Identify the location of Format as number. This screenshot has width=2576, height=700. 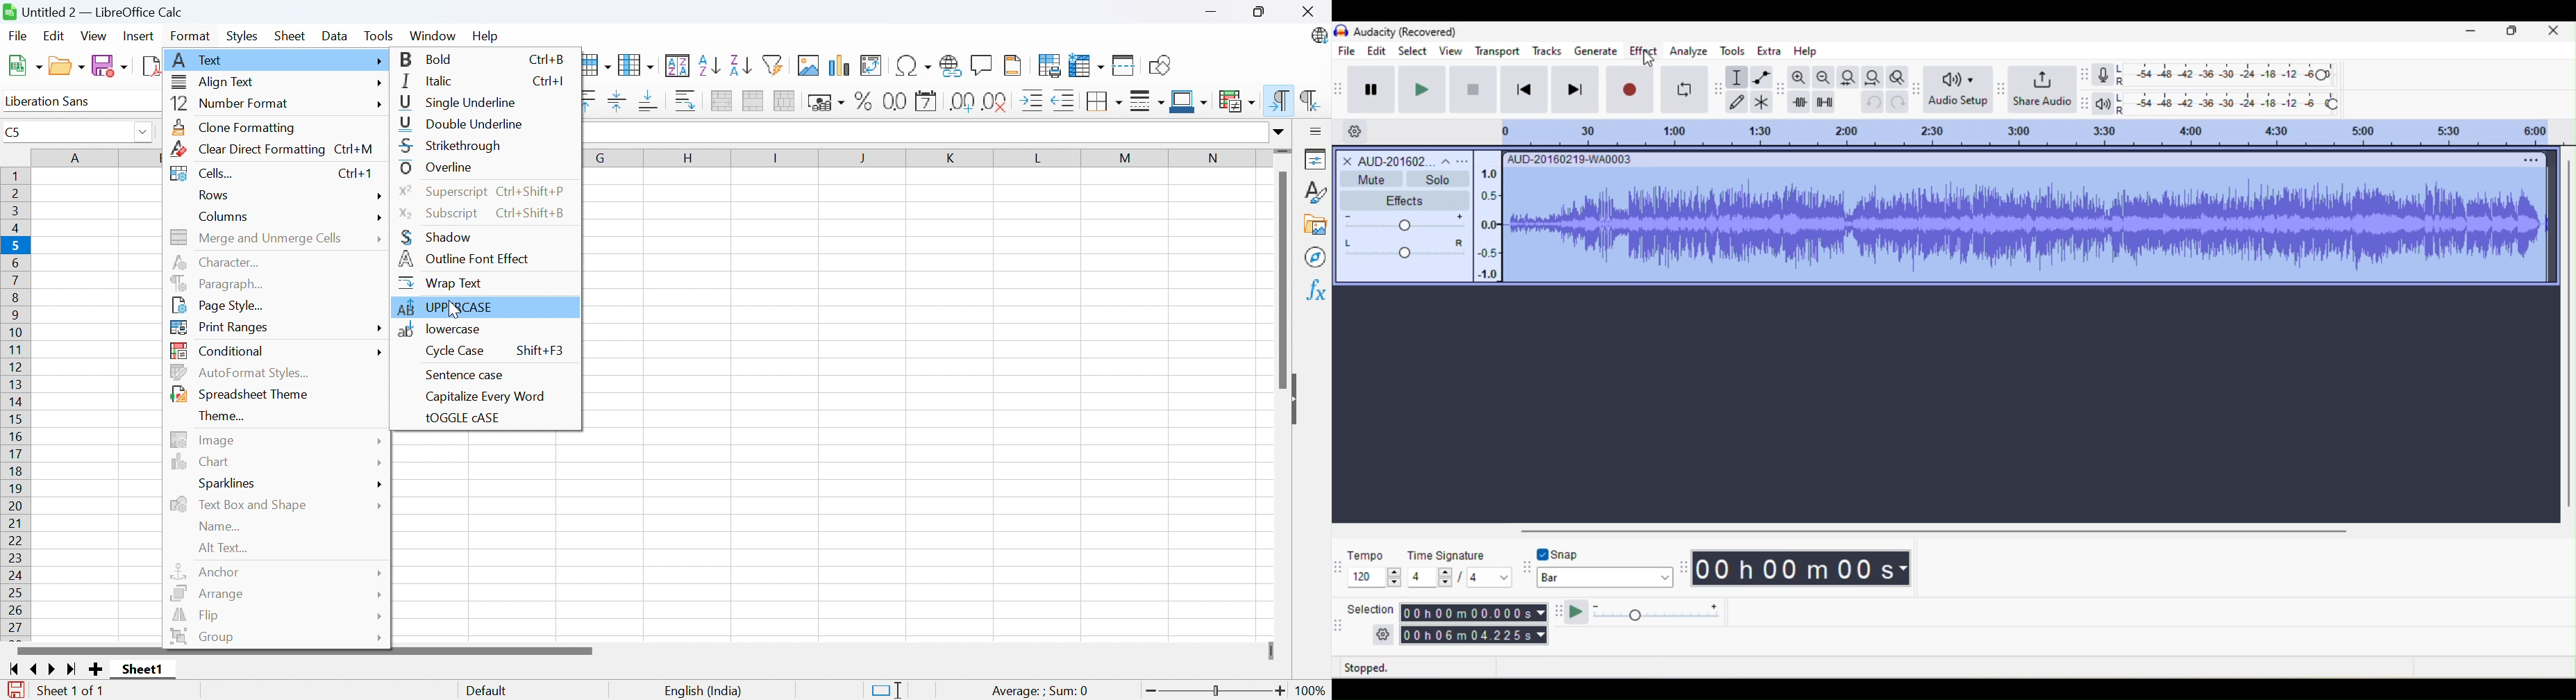
(897, 102).